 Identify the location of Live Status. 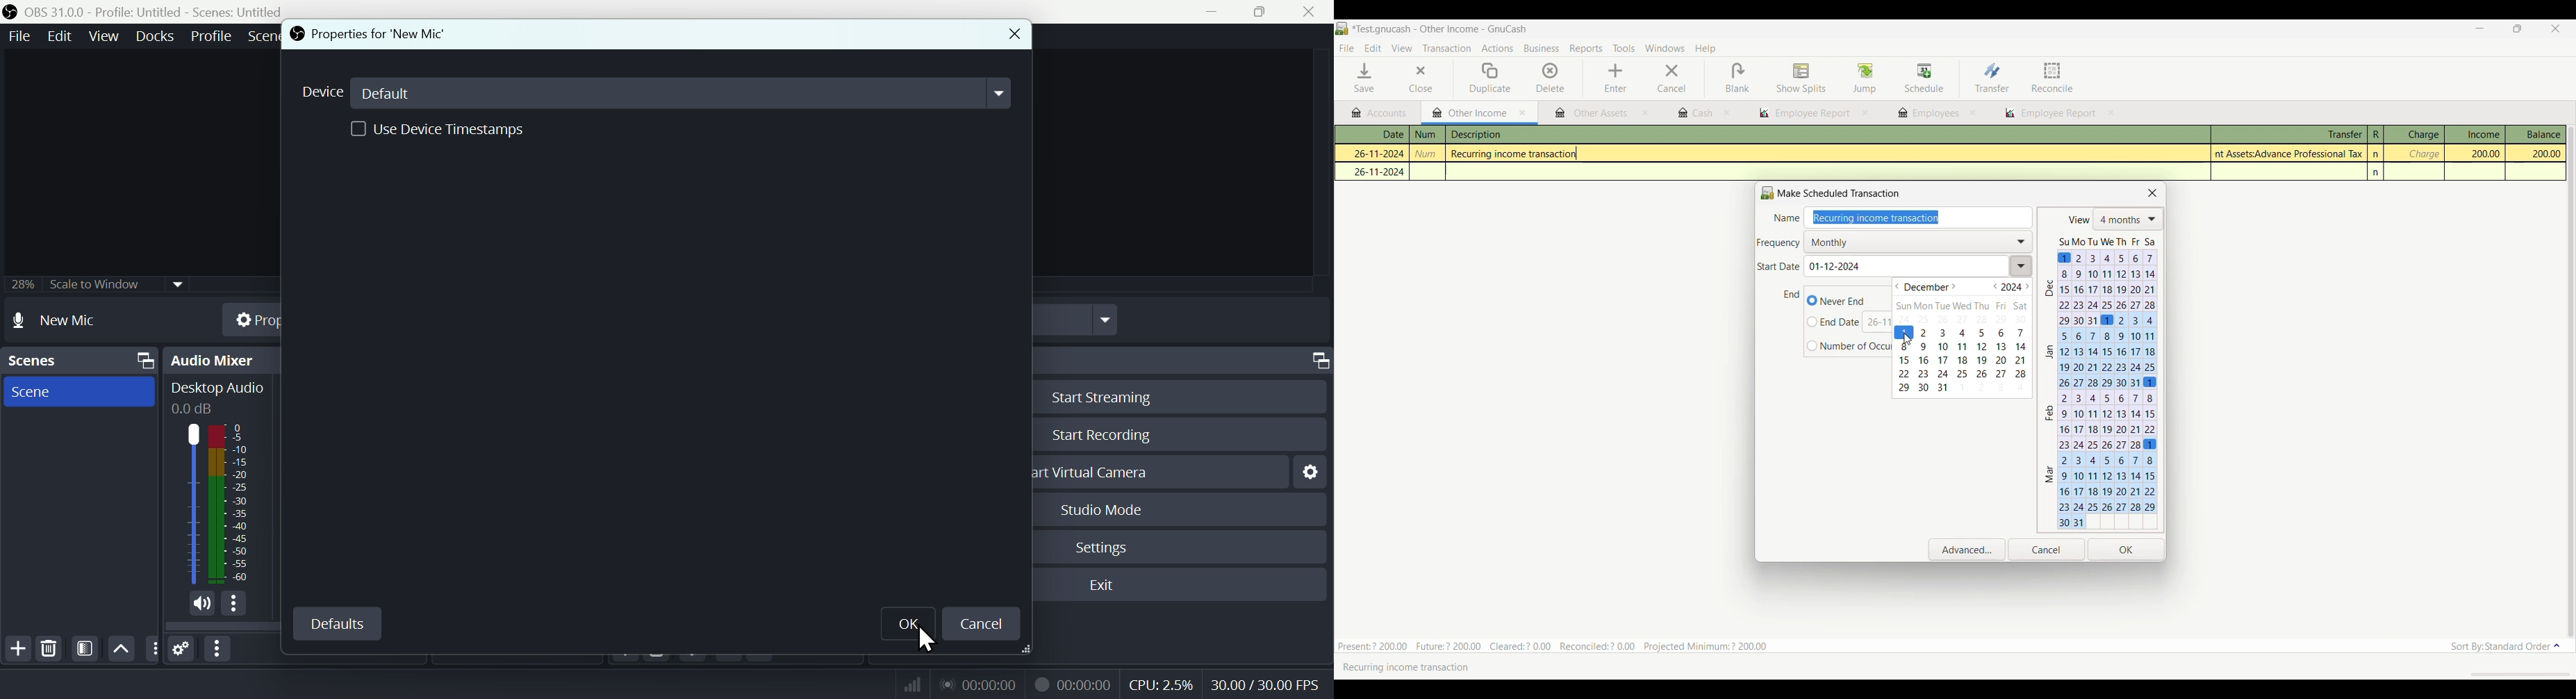
(977, 683).